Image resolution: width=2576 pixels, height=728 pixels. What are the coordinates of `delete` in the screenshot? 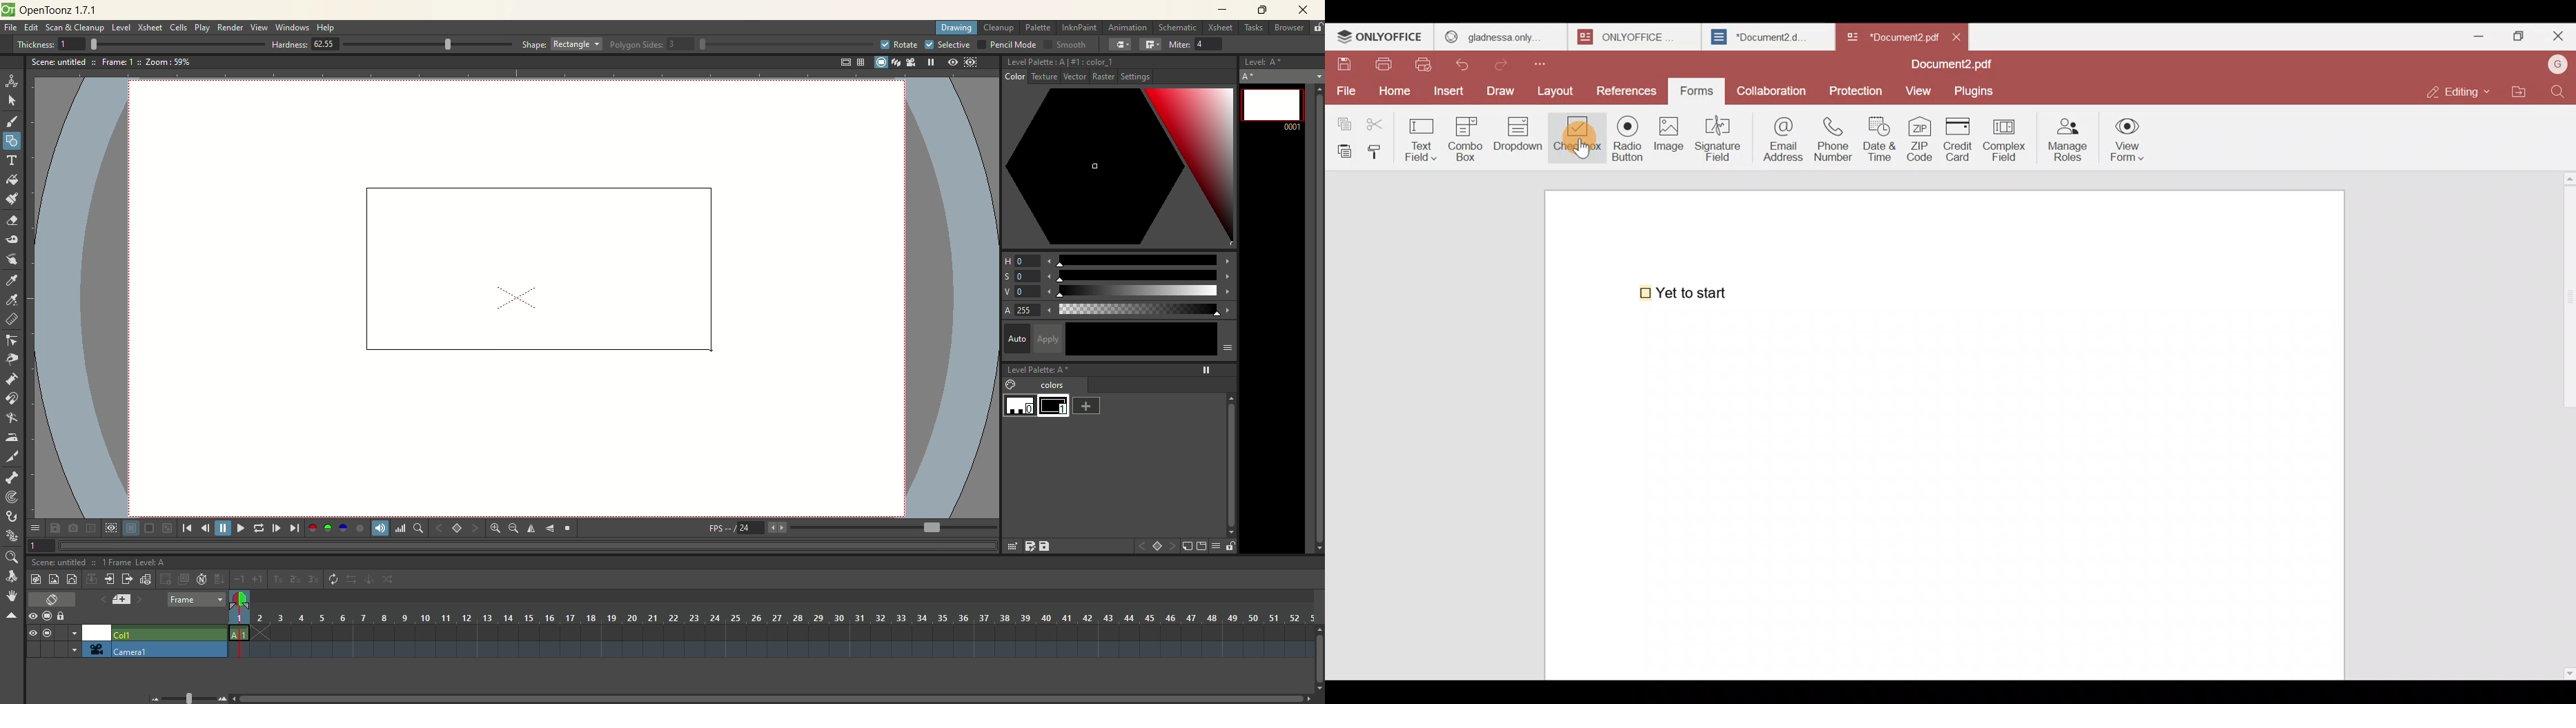 It's located at (1011, 546).